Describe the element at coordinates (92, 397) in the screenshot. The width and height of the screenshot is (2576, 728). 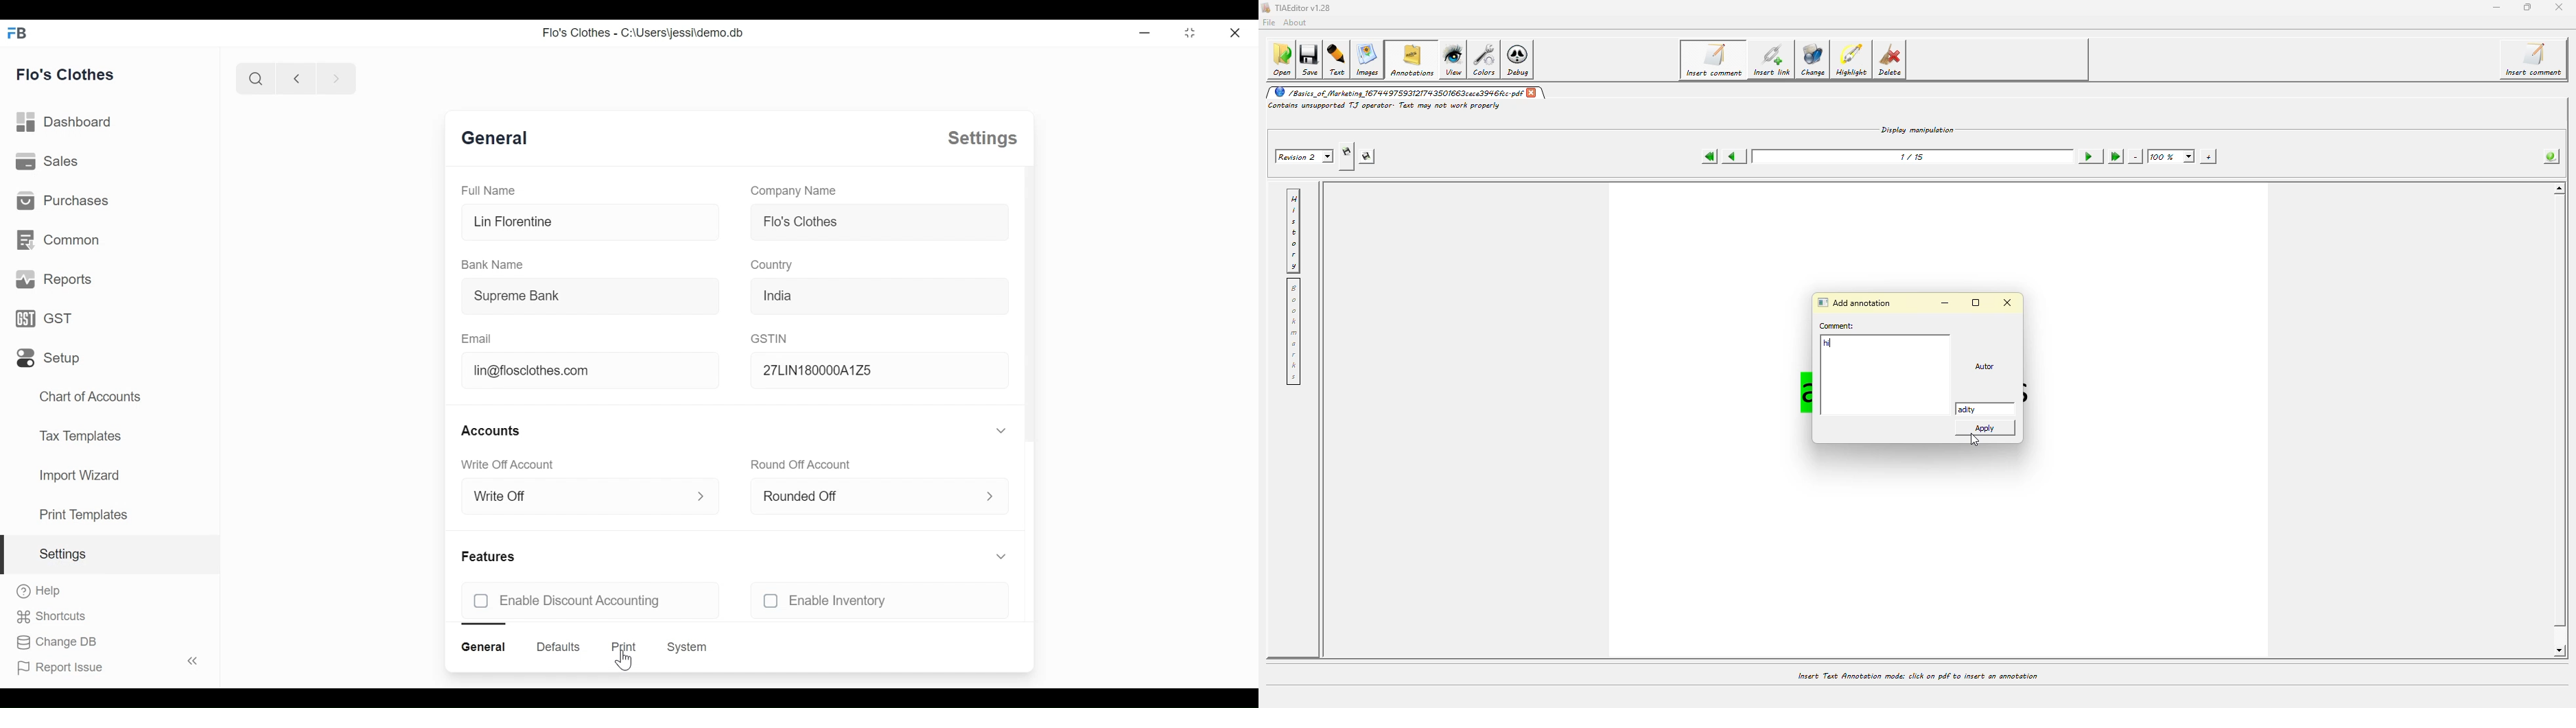
I see `chart of accounts` at that location.